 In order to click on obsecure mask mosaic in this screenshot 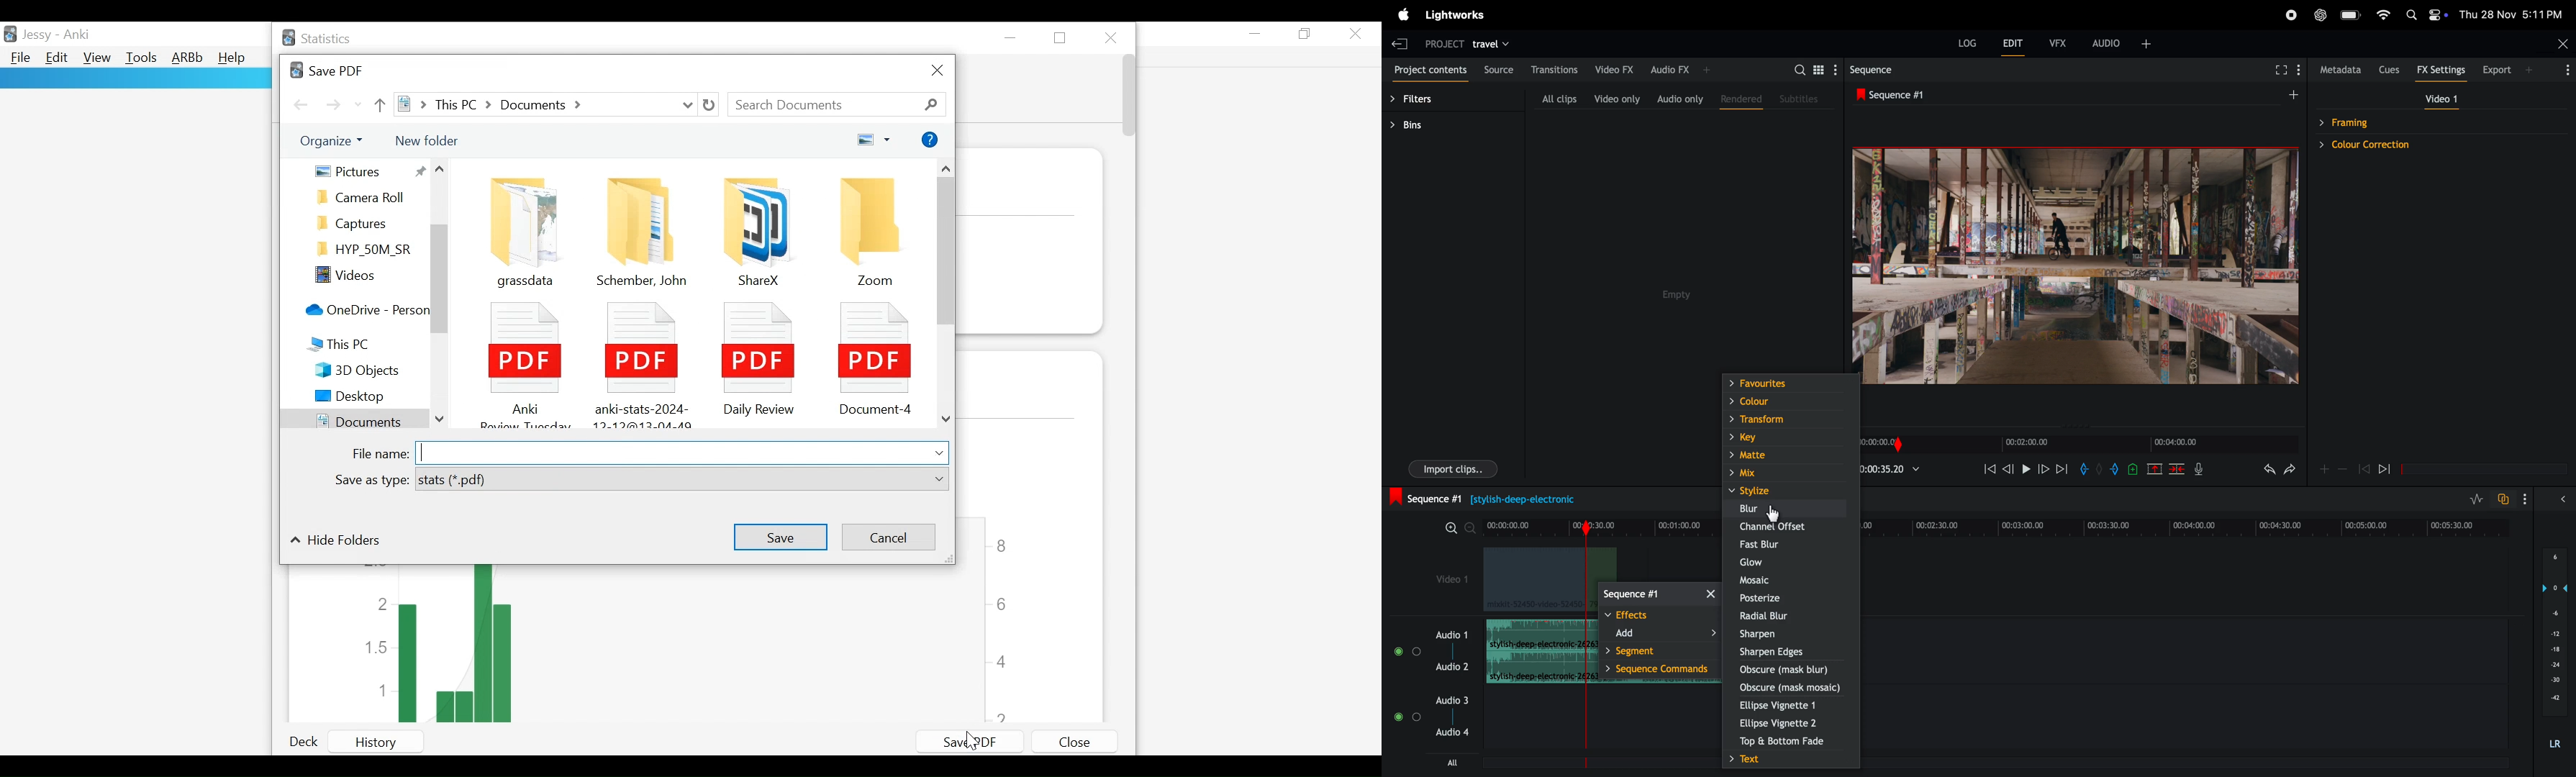, I will do `click(1791, 686)`.